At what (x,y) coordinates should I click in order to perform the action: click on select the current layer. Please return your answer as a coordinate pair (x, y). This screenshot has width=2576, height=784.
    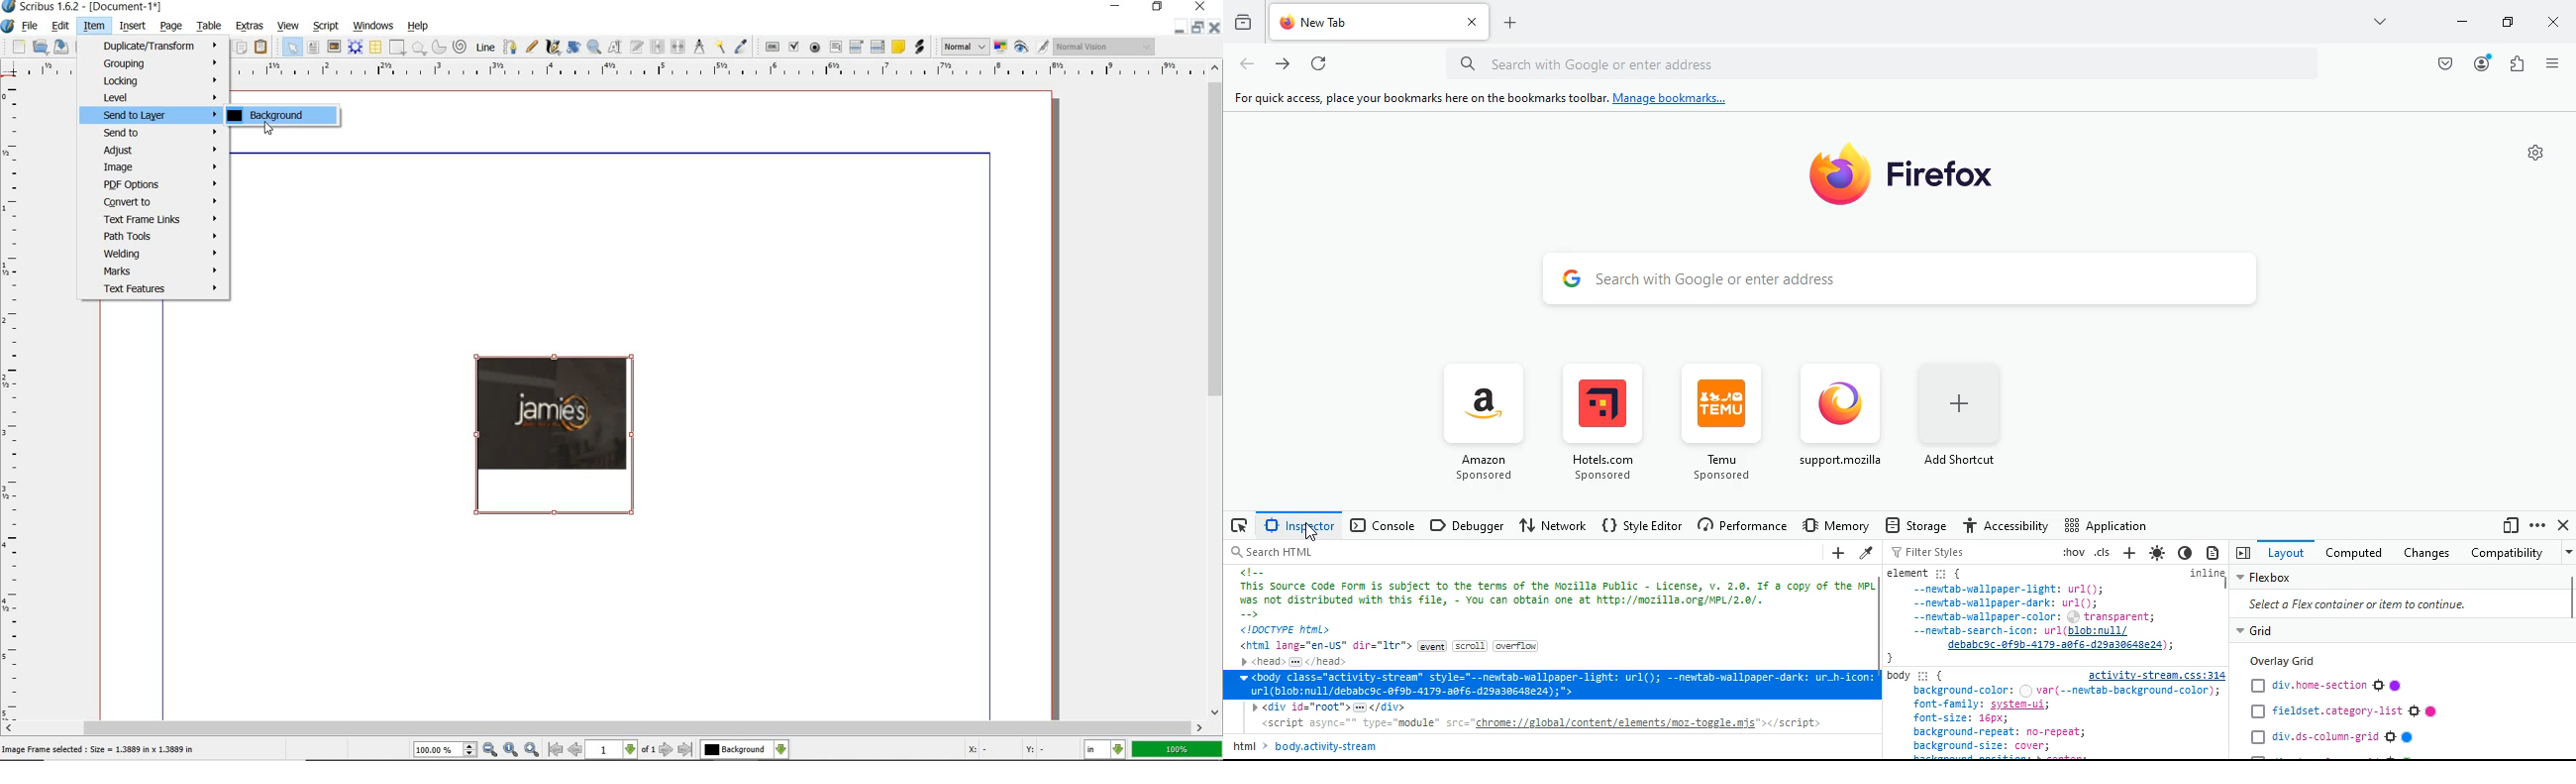
    Looking at the image, I should click on (744, 749).